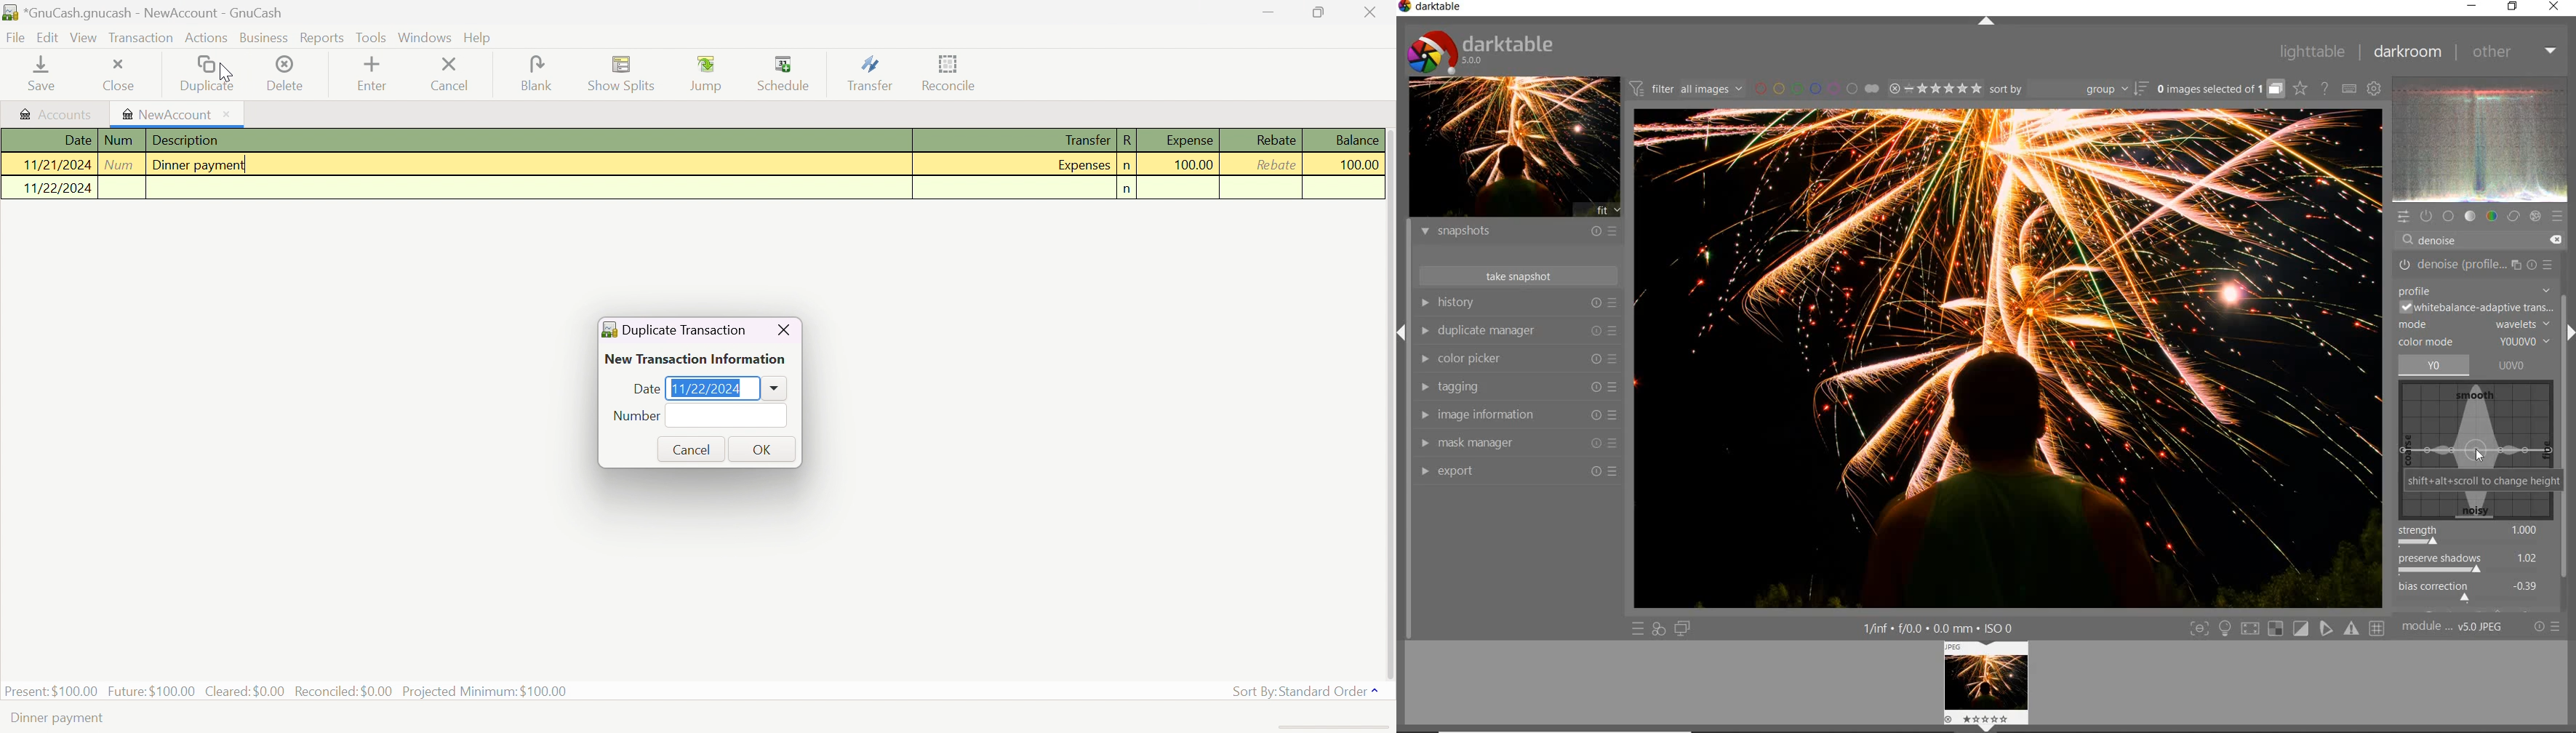 Image resolution: width=2576 pixels, height=756 pixels. What do you see at coordinates (1517, 232) in the screenshot?
I see `snapshots` at bounding box center [1517, 232].